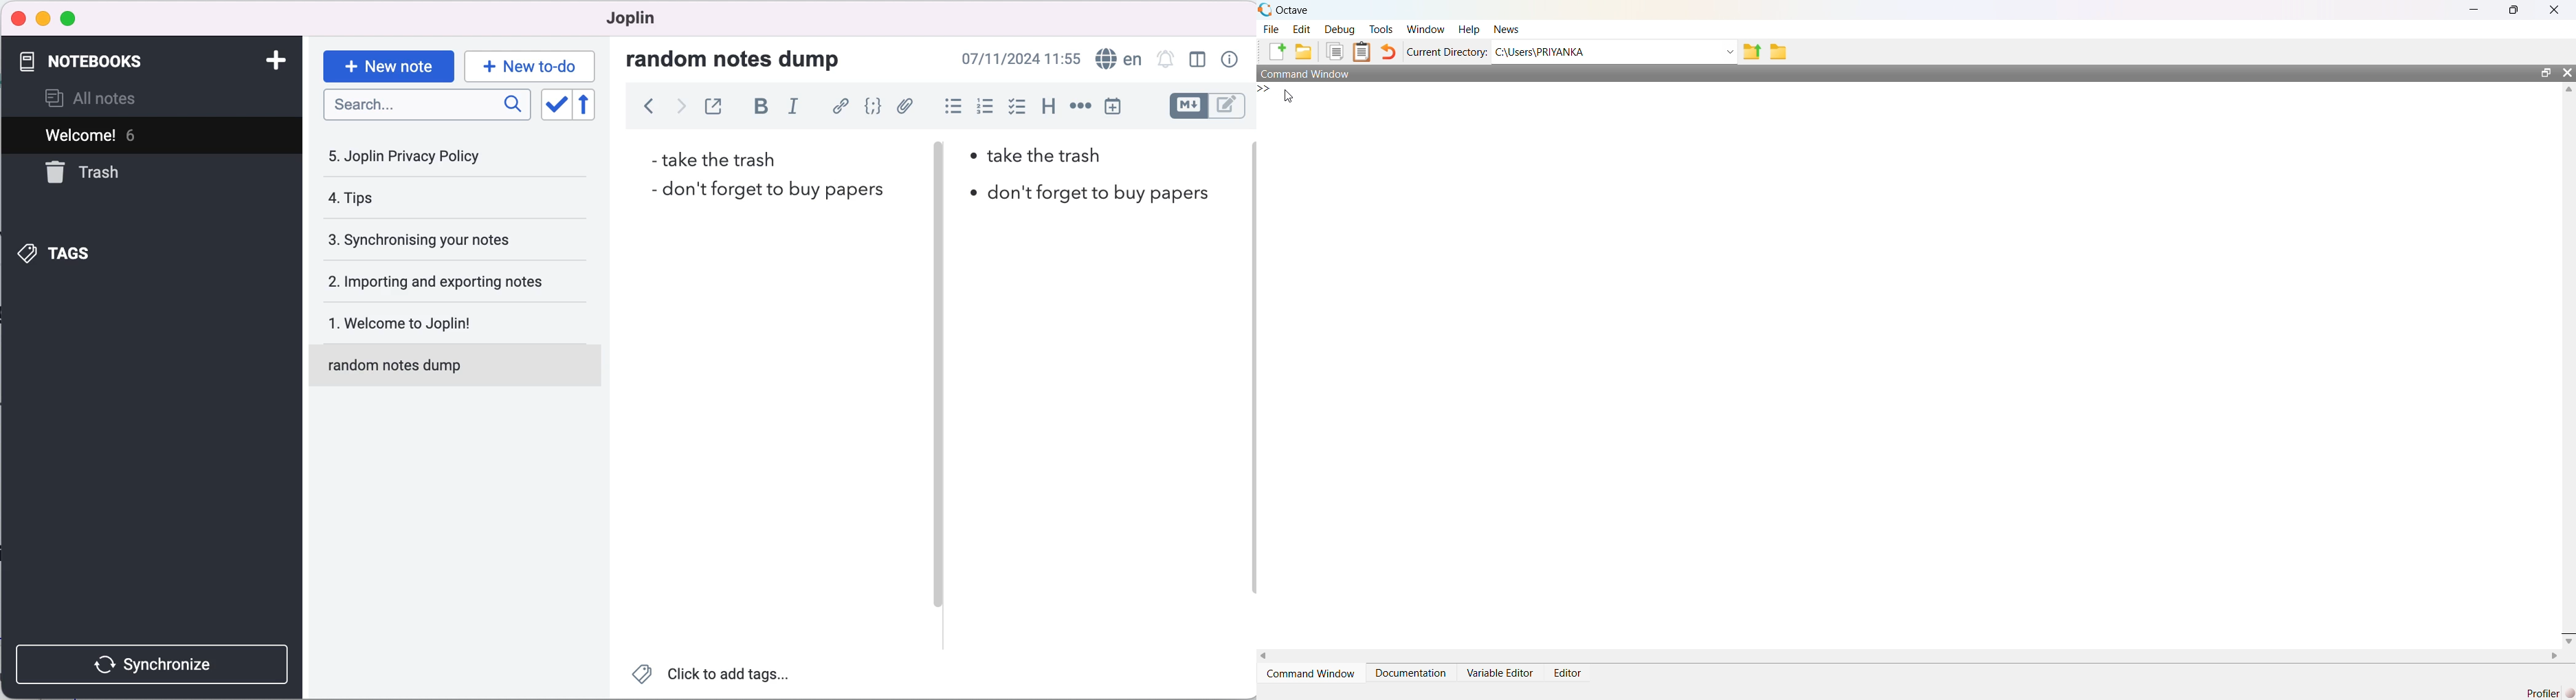 This screenshot has width=2576, height=700. What do you see at coordinates (1273, 28) in the screenshot?
I see `file` at bounding box center [1273, 28].